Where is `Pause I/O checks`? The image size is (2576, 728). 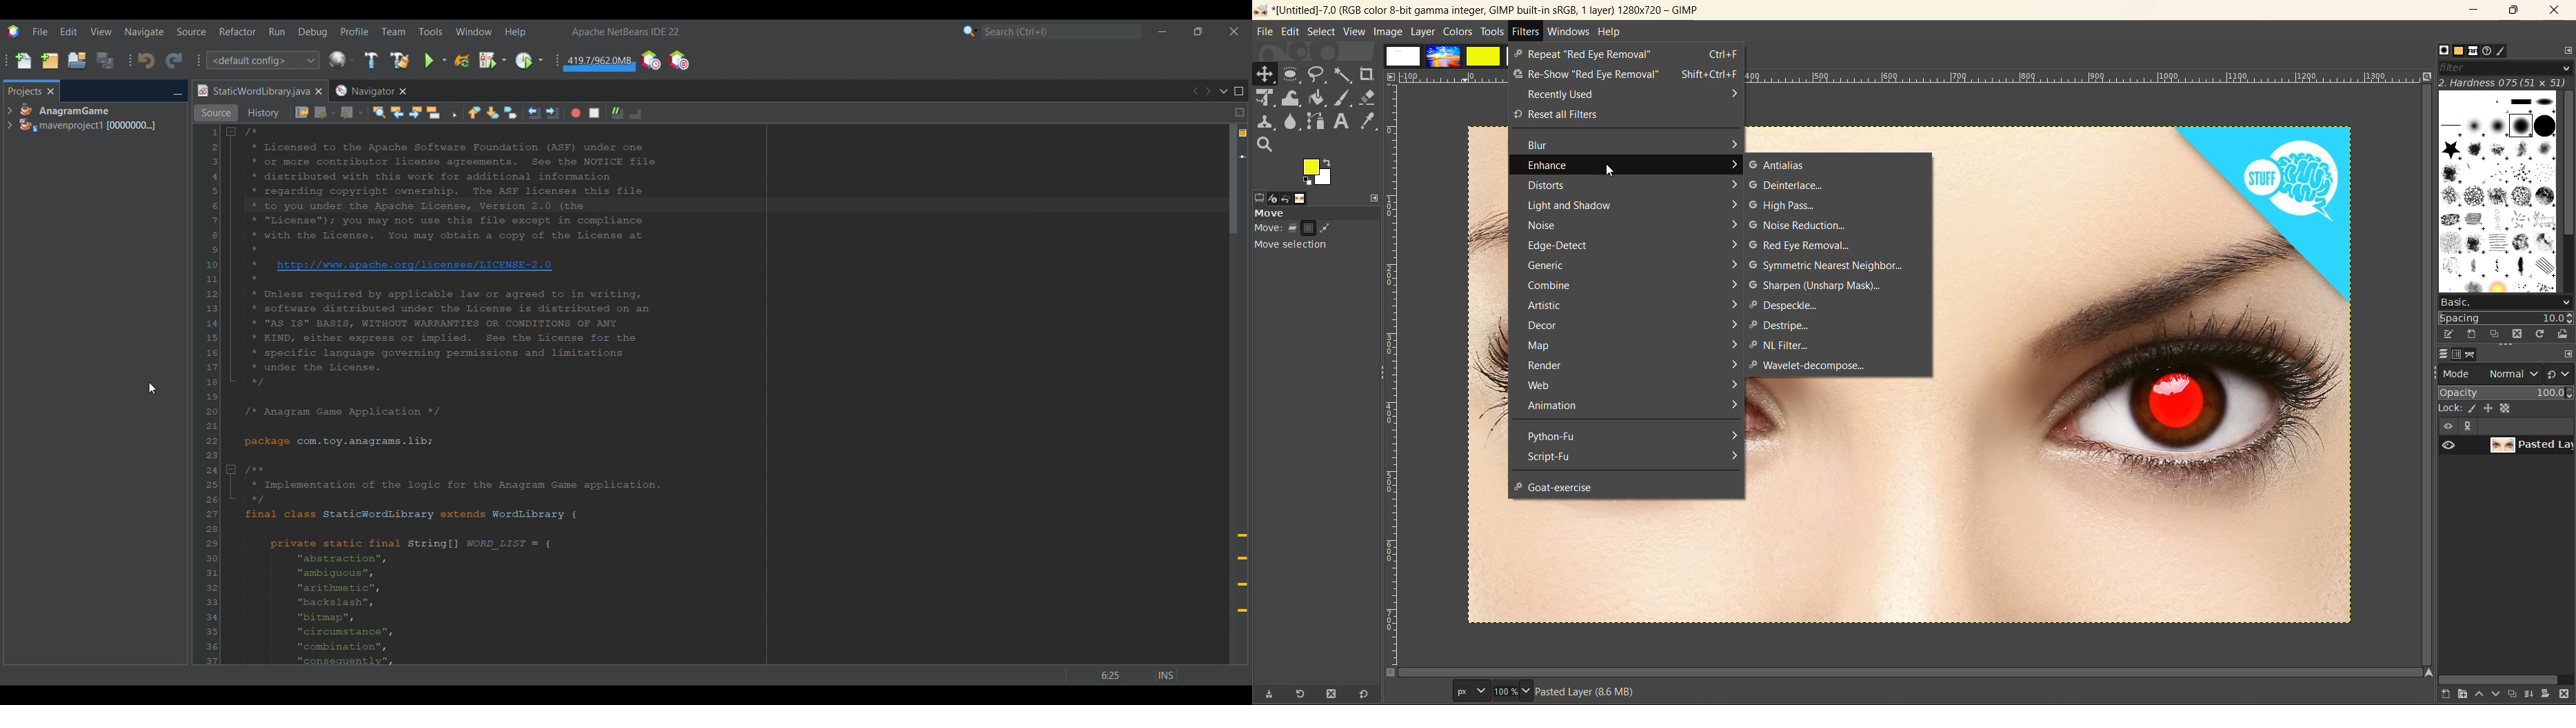 Pause I/O checks is located at coordinates (679, 60).